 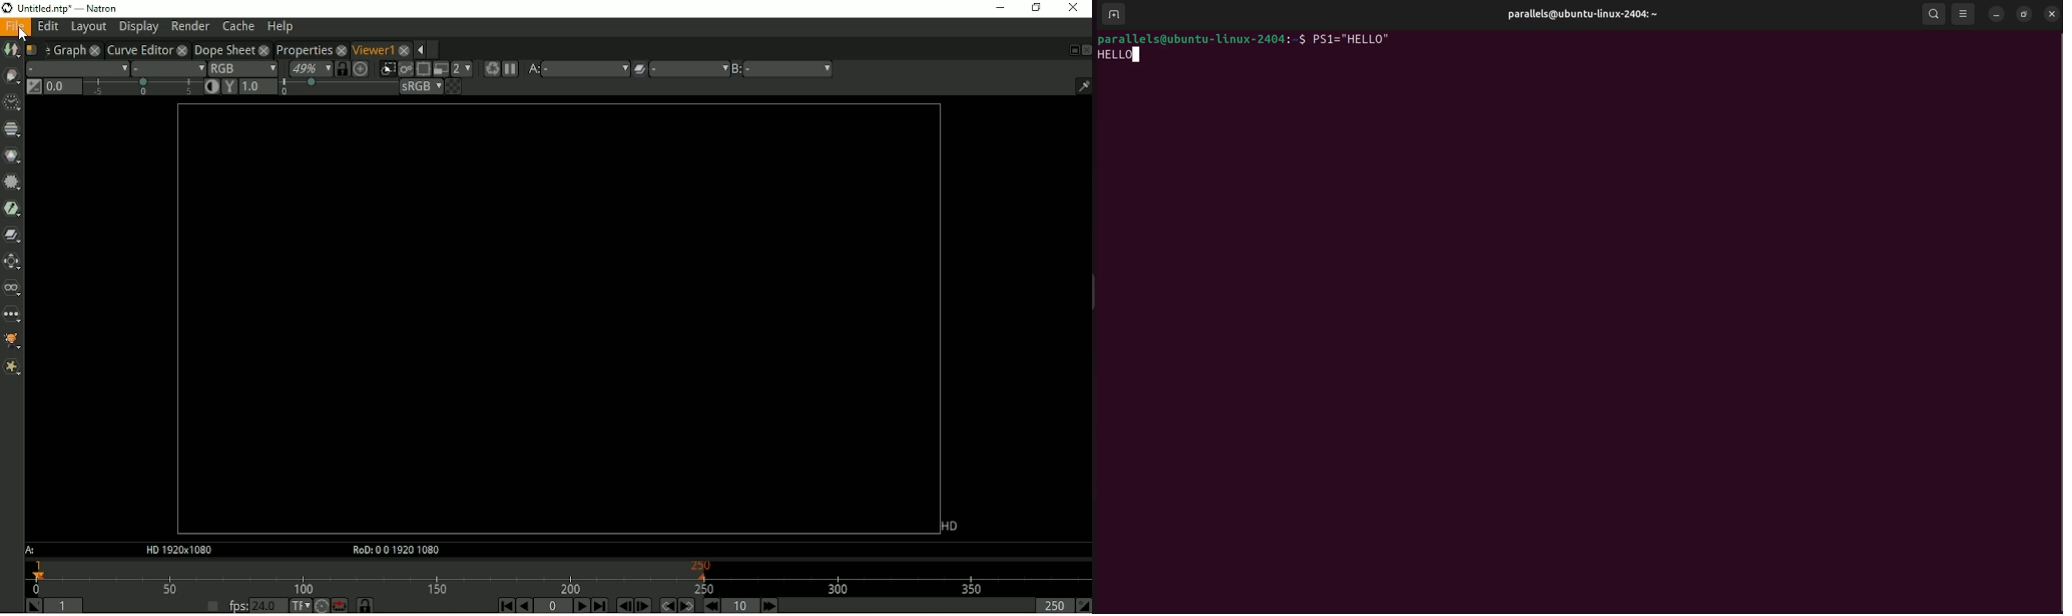 I want to click on search, so click(x=1931, y=15).